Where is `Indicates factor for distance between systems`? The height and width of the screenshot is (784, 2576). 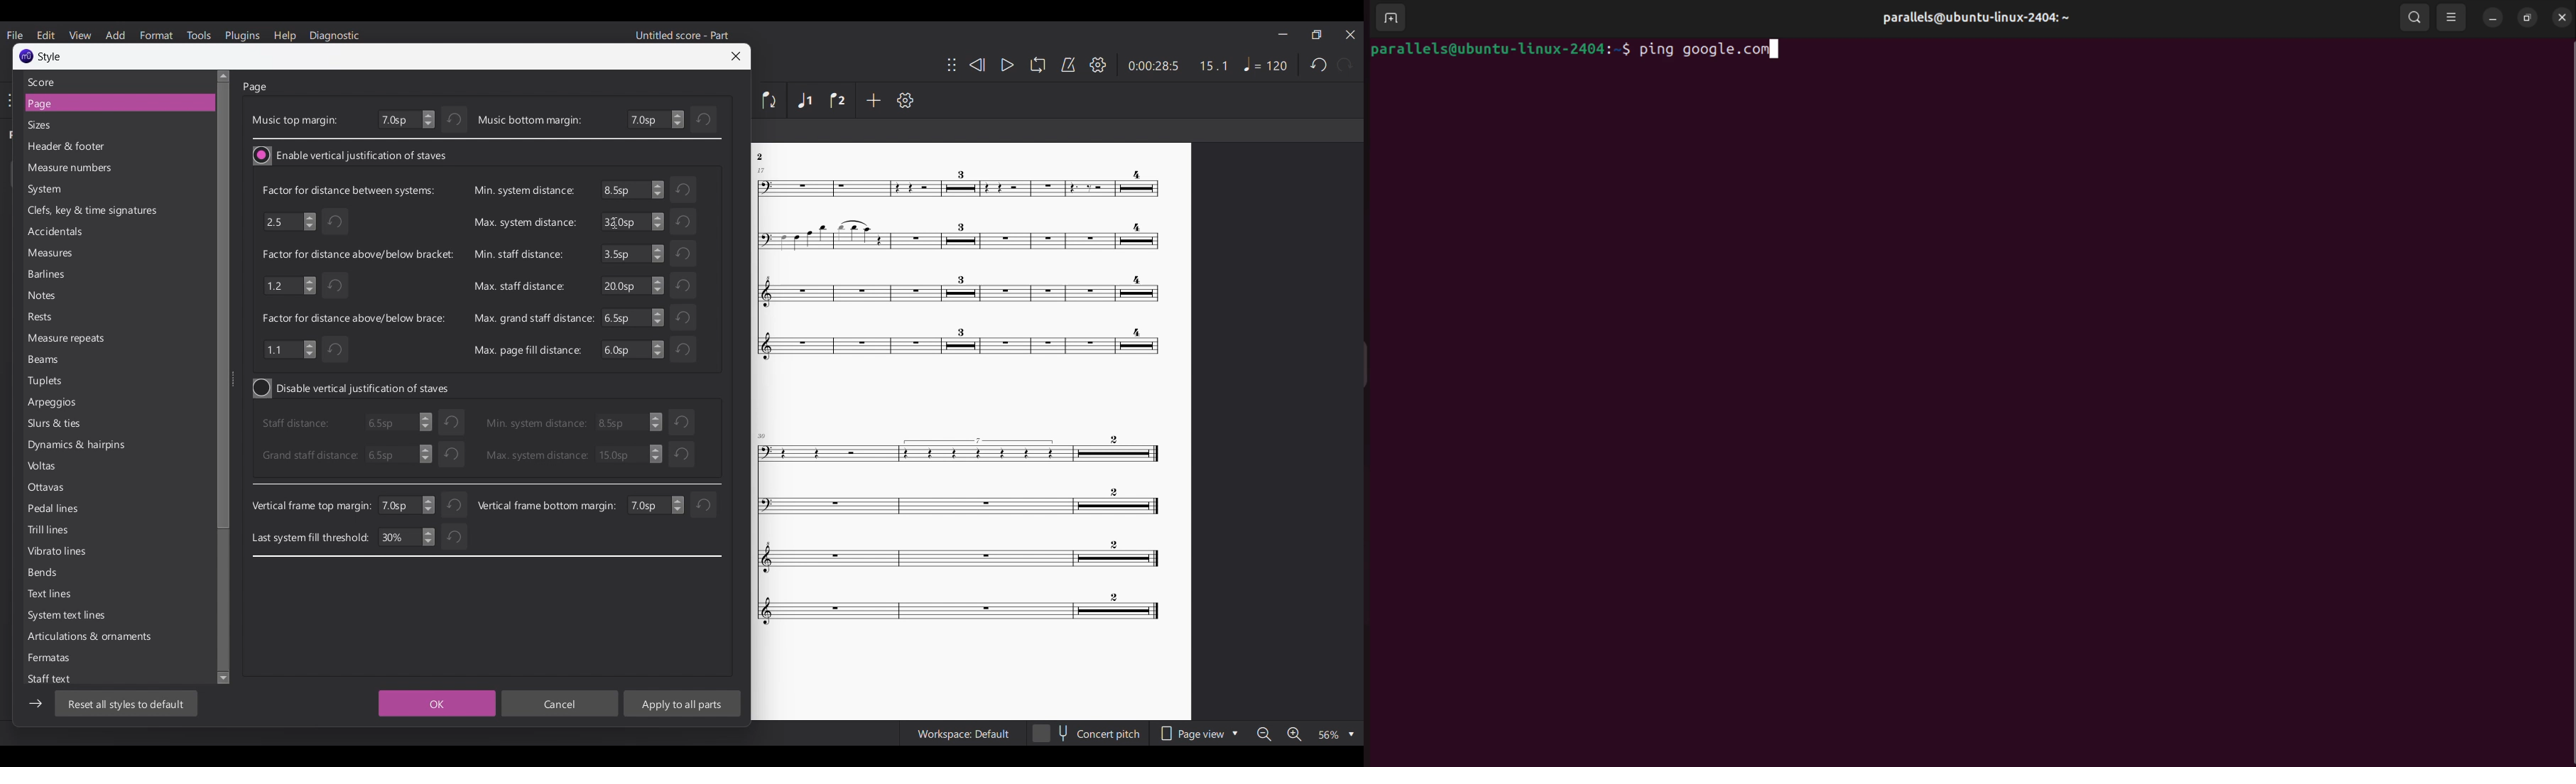 Indicates factor for distance between systems is located at coordinates (347, 190).